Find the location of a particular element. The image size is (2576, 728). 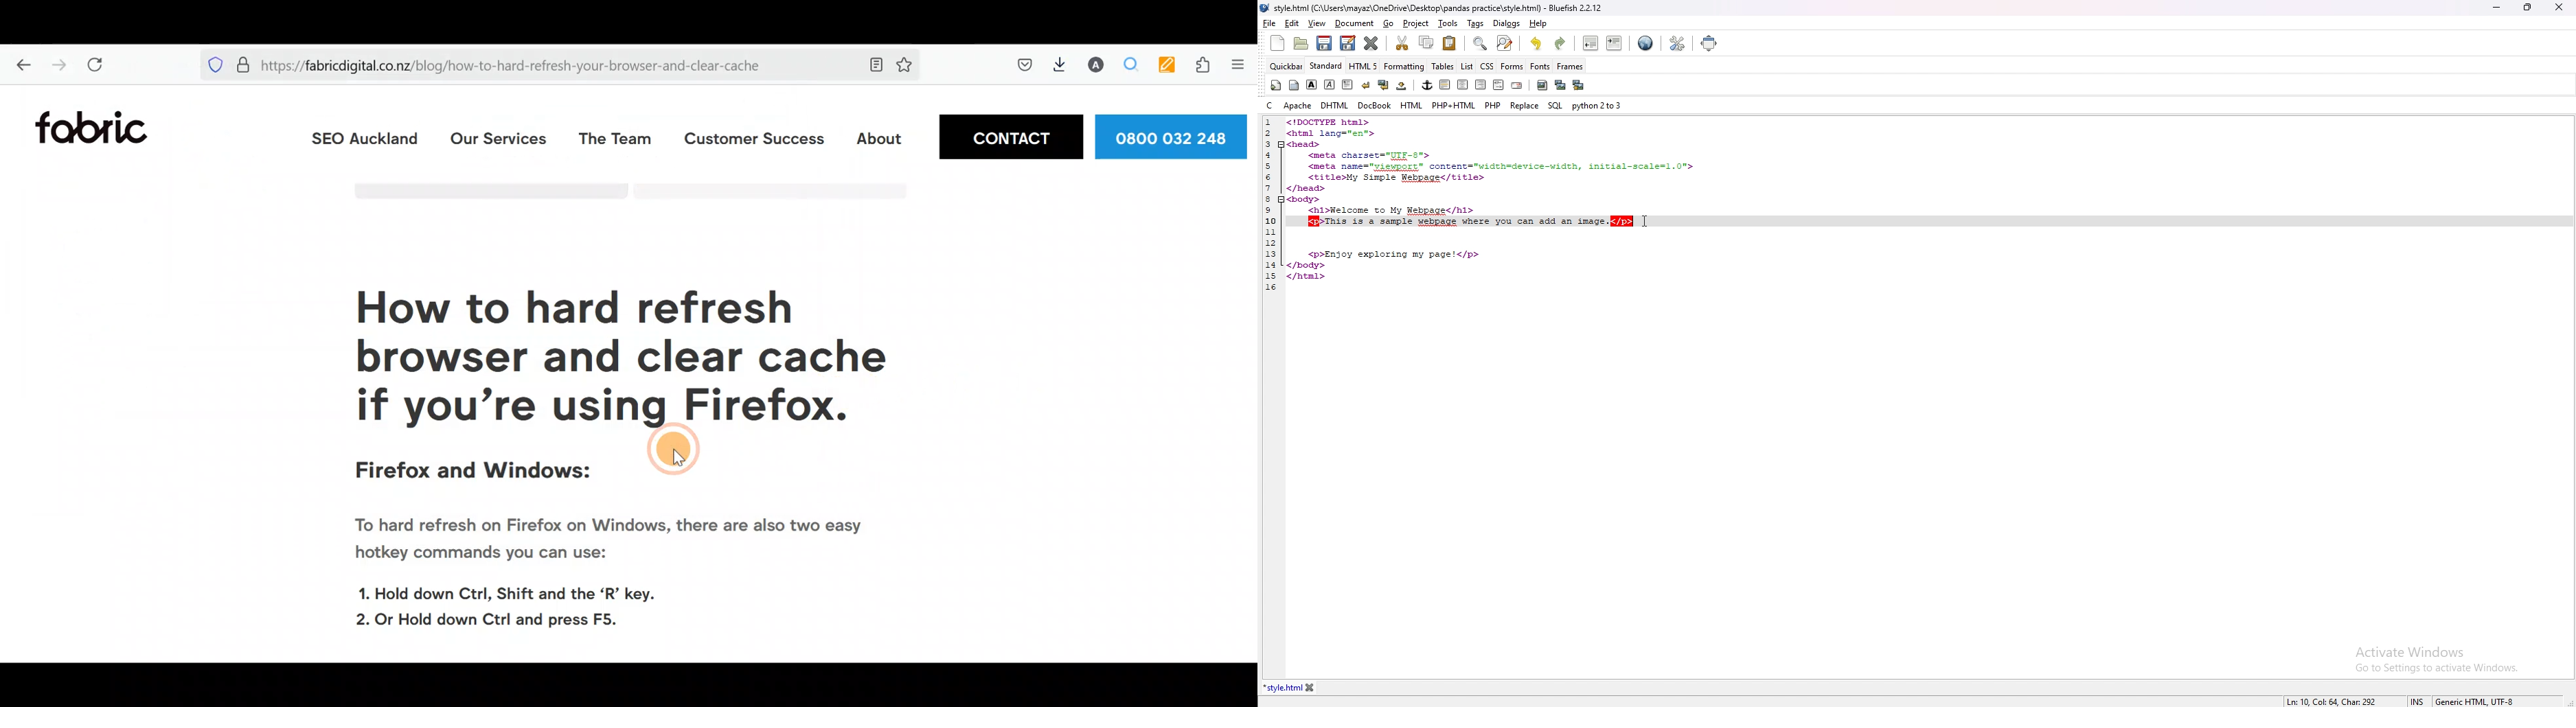

<p>Enjoy exploring my page!</p> is located at coordinates (1395, 255).